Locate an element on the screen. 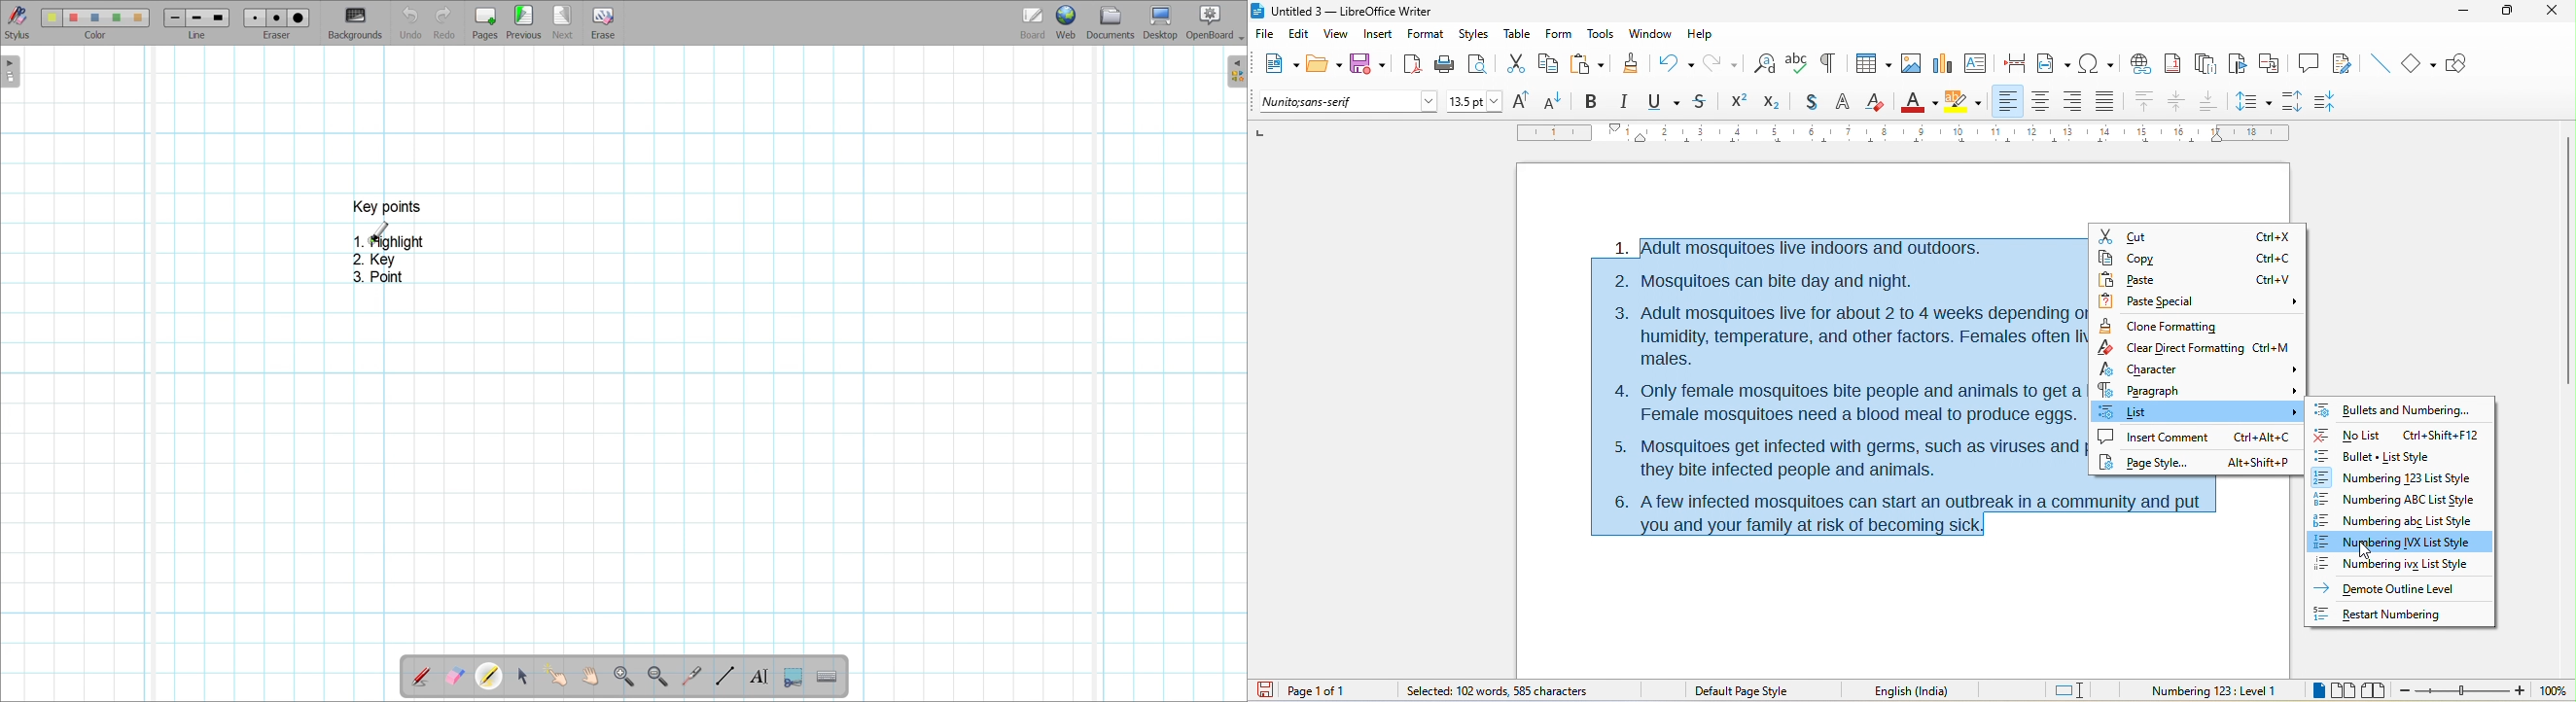 The image size is (2576, 728). show track changes function is located at coordinates (2344, 62).